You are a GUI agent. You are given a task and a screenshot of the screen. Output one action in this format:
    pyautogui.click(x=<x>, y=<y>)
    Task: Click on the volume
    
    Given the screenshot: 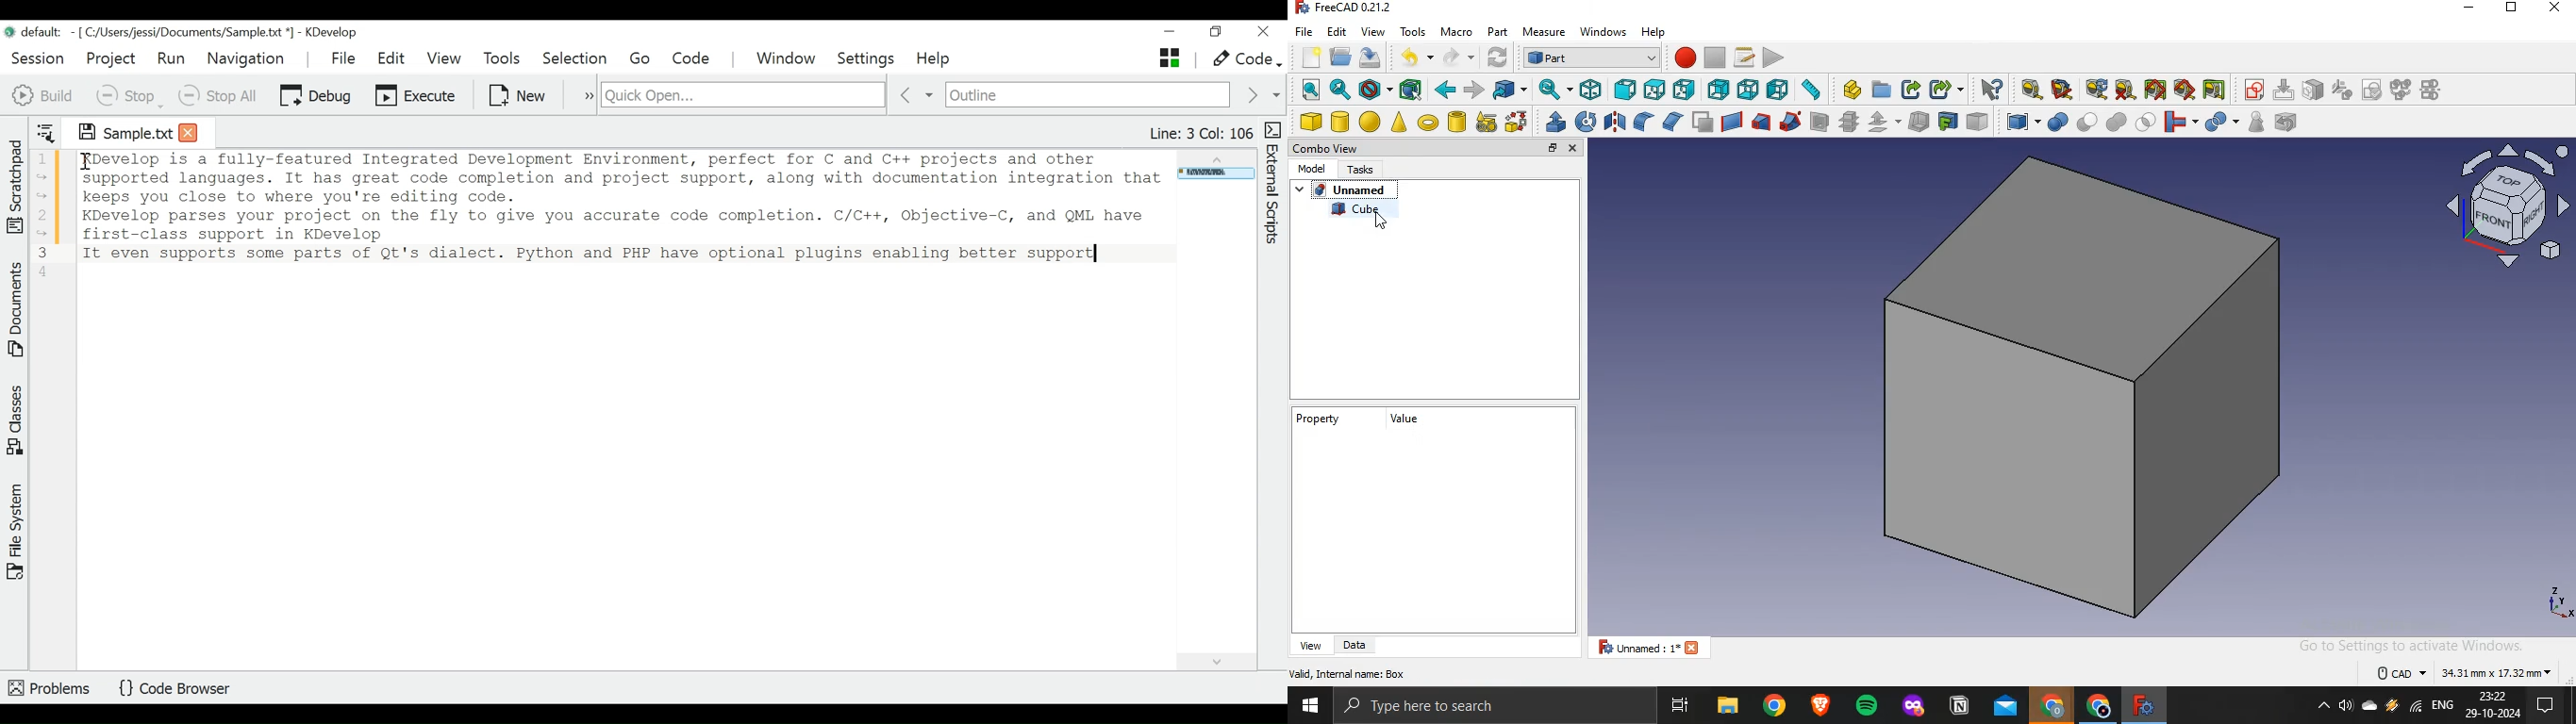 What is the action you would take?
    pyautogui.click(x=2345, y=707)
    